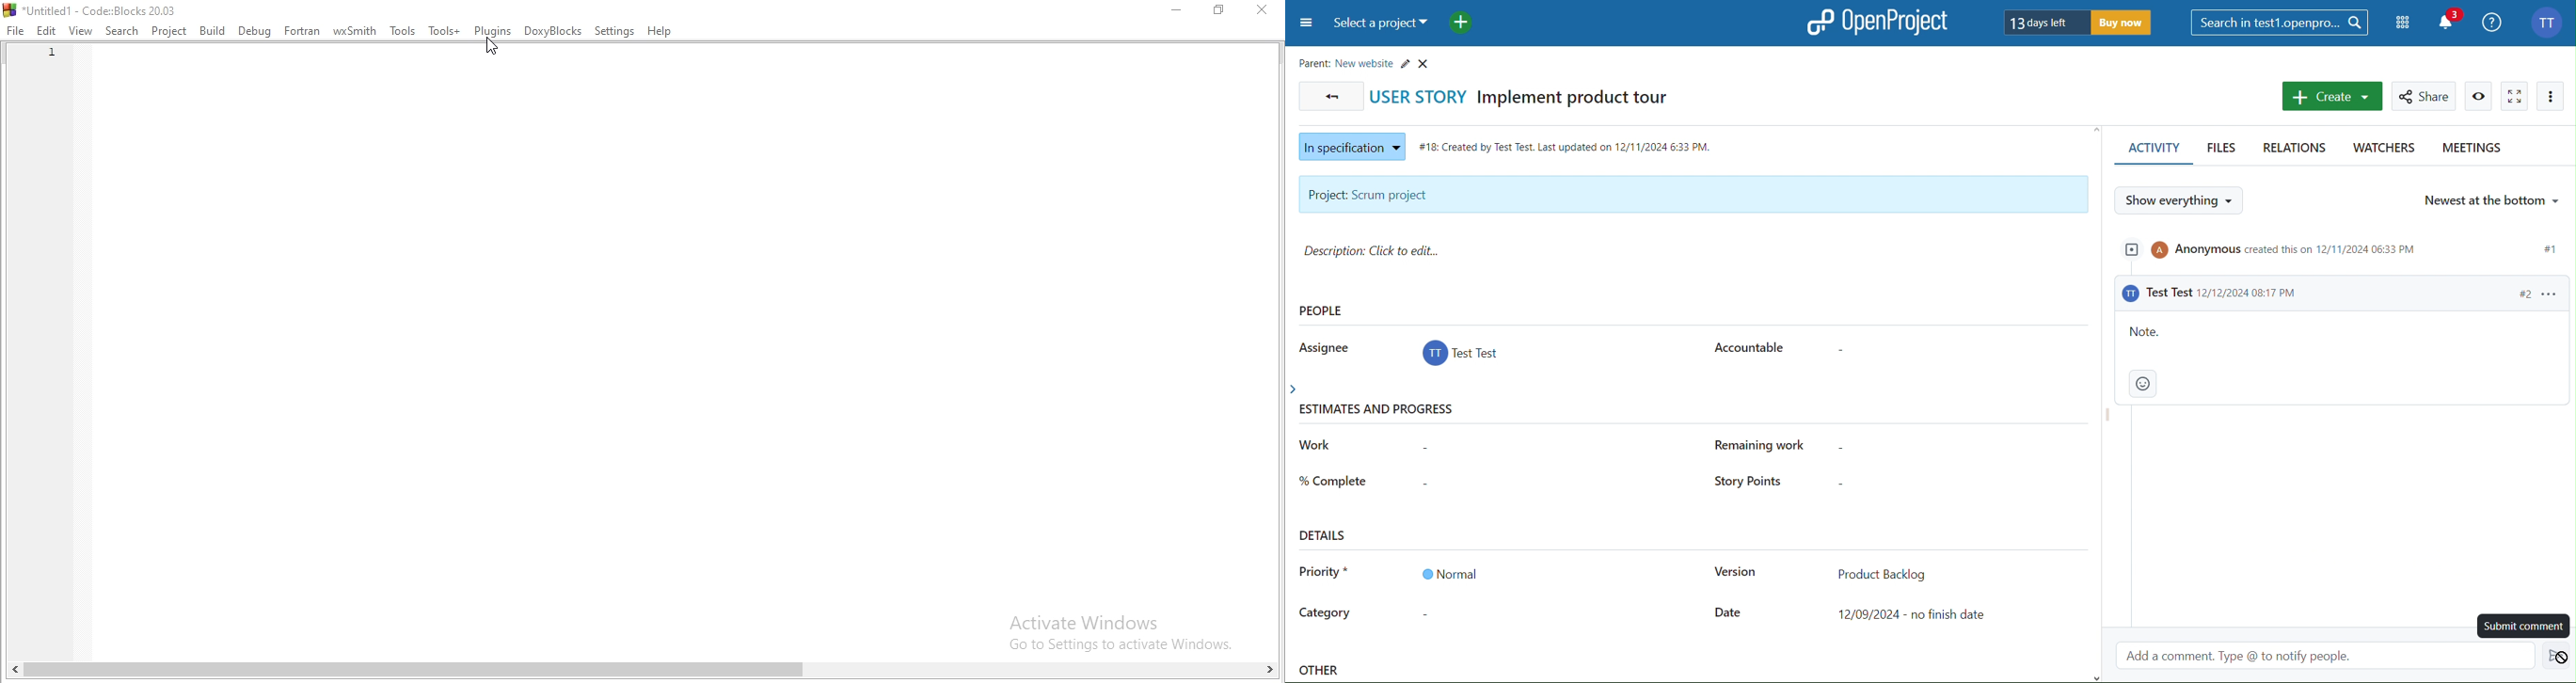 This screenshot has height=700, width=2576. What do you see at coordinates (1735, 574) in the screenshot?
I see `Version` at bounding box center [1735, 574].